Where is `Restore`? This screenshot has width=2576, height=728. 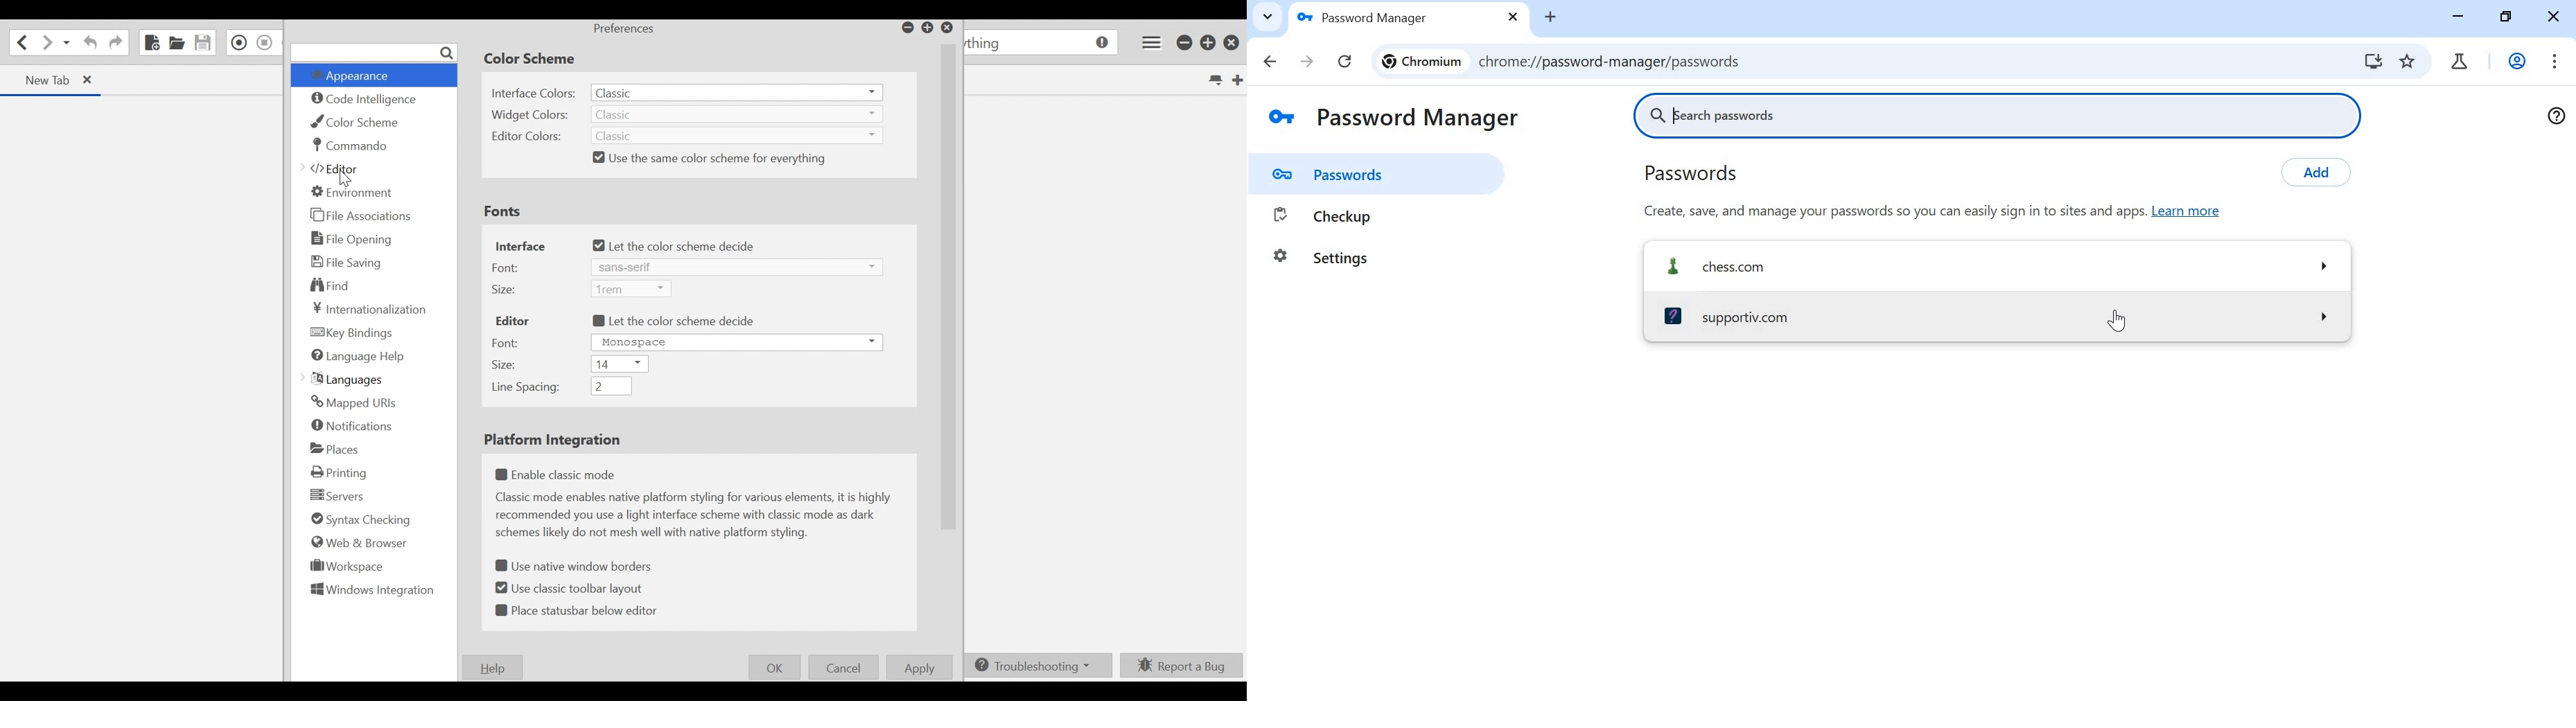 Restore is located at coordinates (1209, 42).